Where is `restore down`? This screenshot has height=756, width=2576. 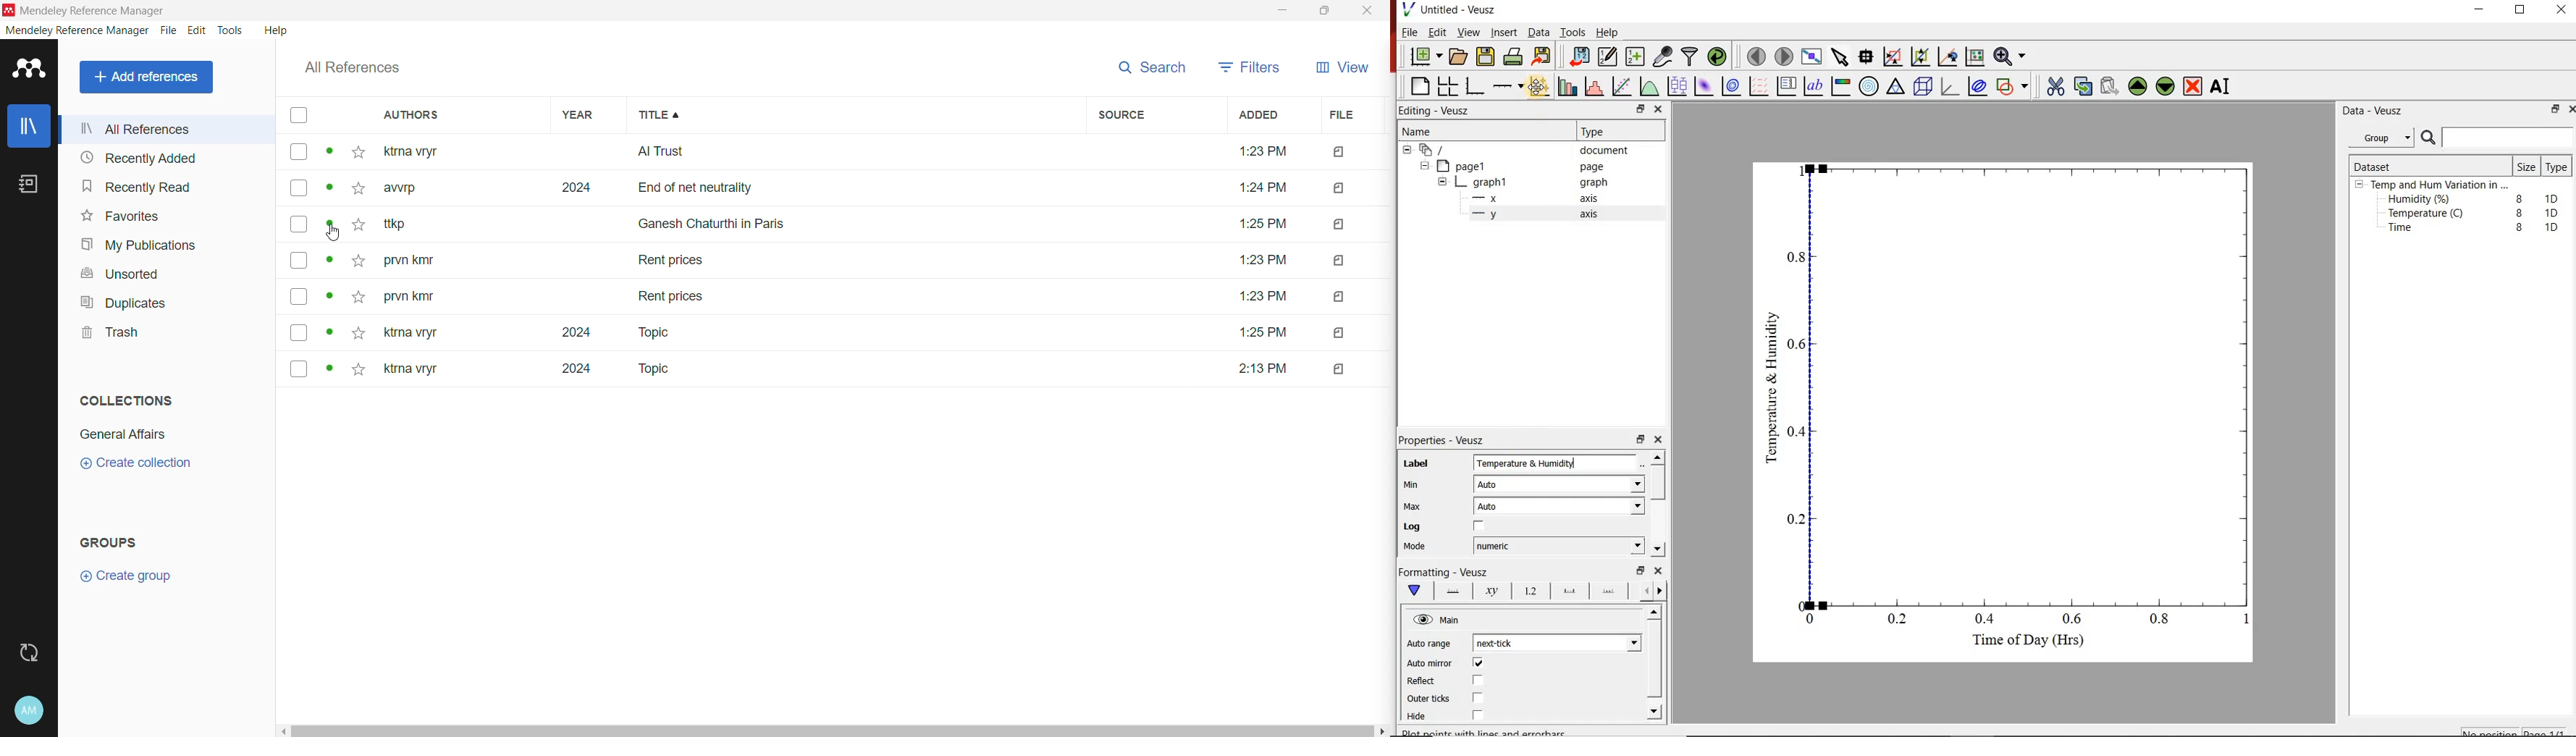 restore down is located at coordinates (1639, 440).